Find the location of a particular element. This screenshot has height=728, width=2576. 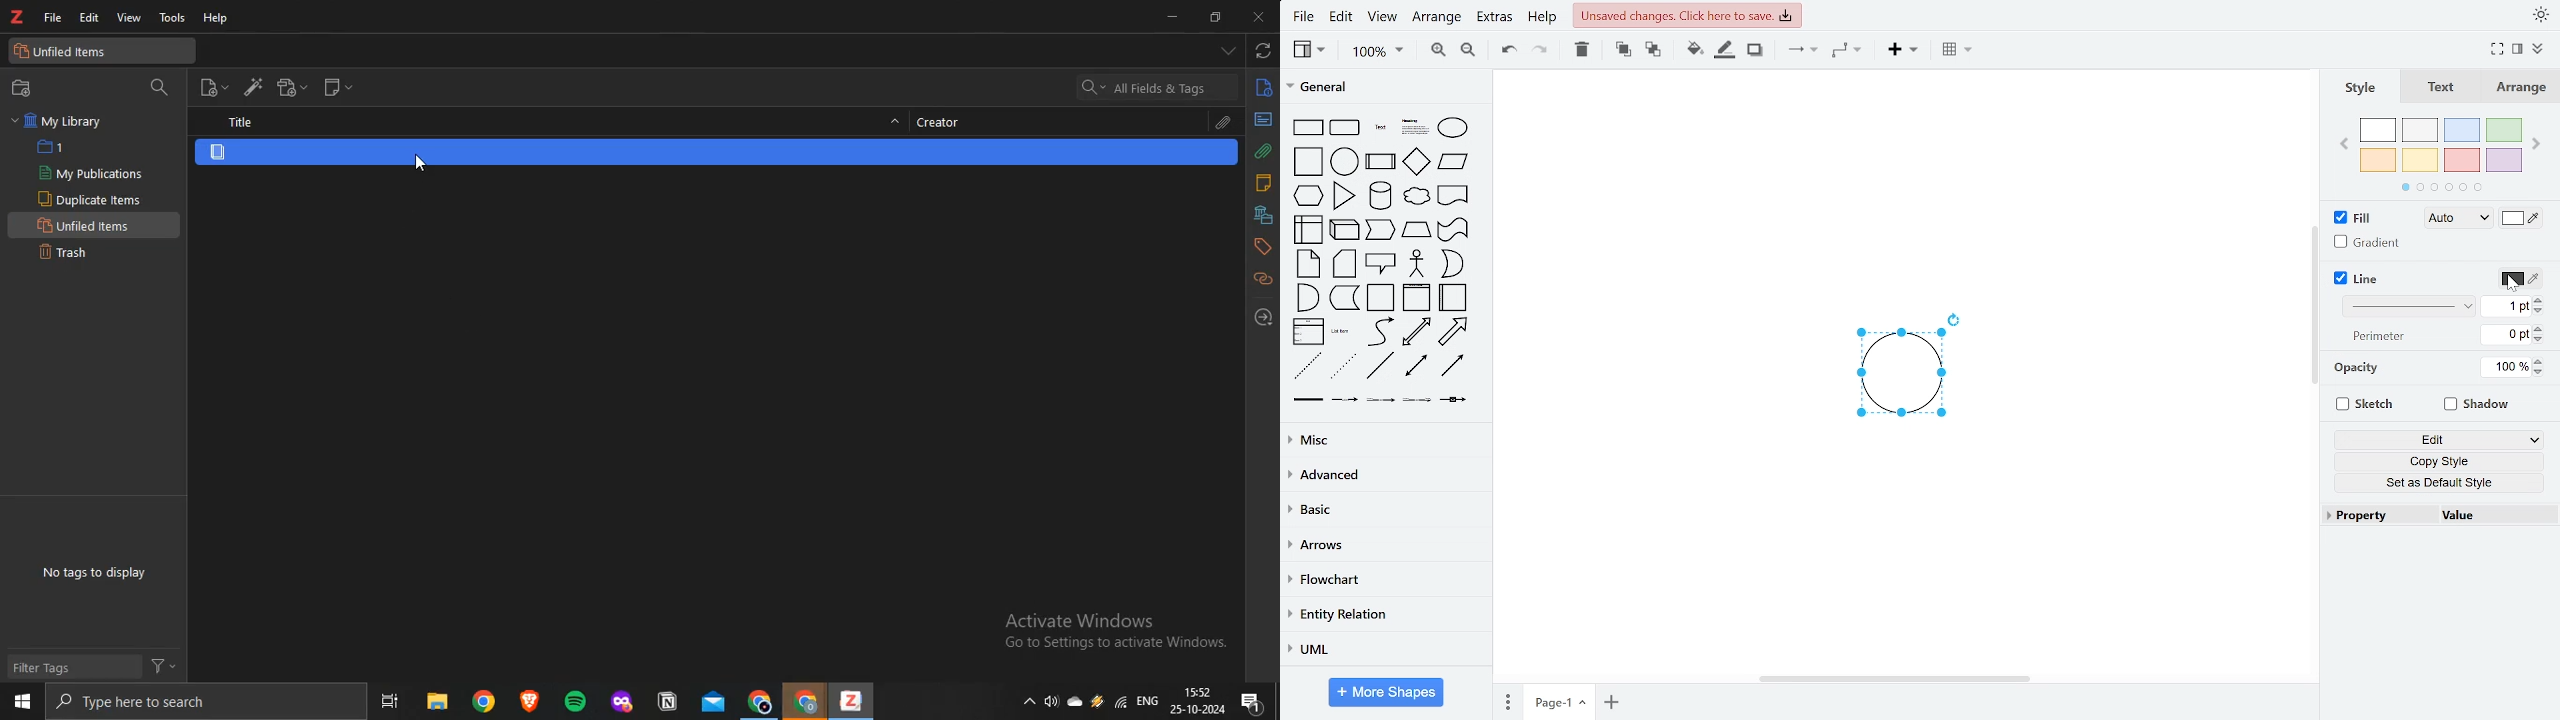

view is located at coordinates (128, 19).